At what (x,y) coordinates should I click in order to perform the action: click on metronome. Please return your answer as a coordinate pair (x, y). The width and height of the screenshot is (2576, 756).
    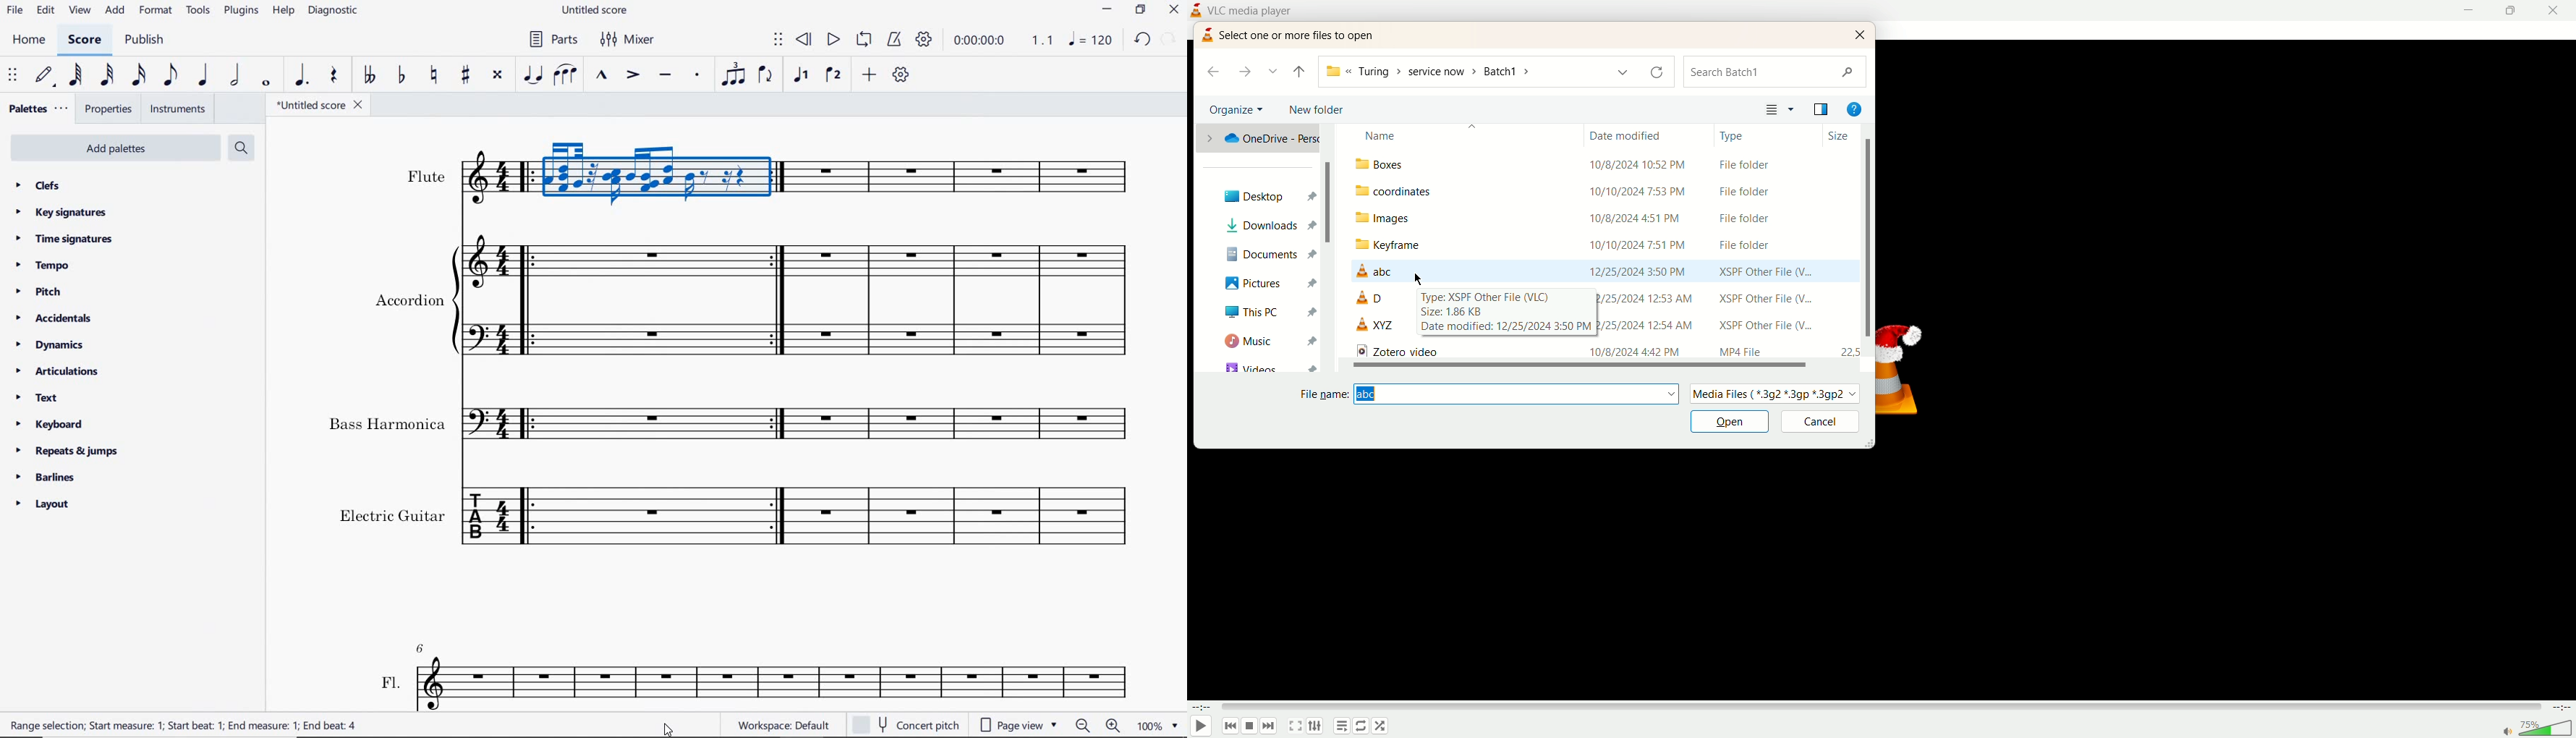
    Looking at the image, I should click on (893, 40).